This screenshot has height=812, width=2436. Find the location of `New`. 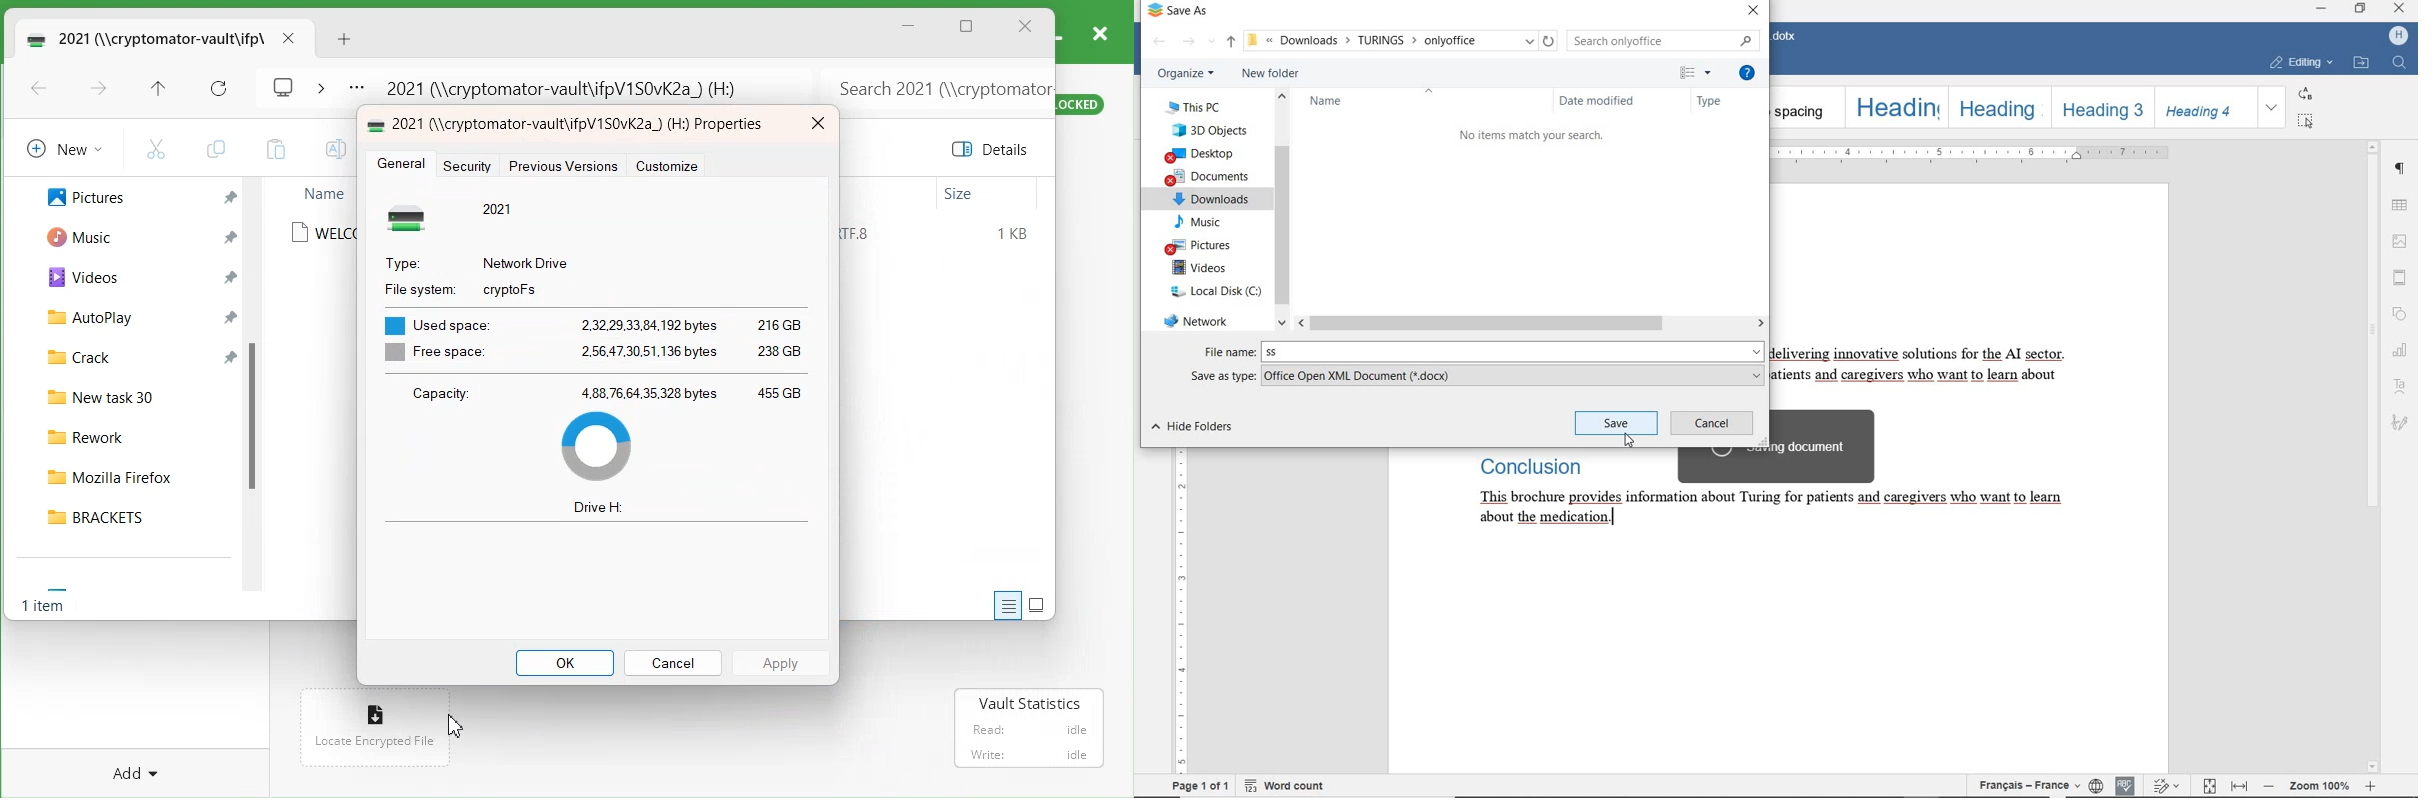

New is located at coordinates (61, 148).